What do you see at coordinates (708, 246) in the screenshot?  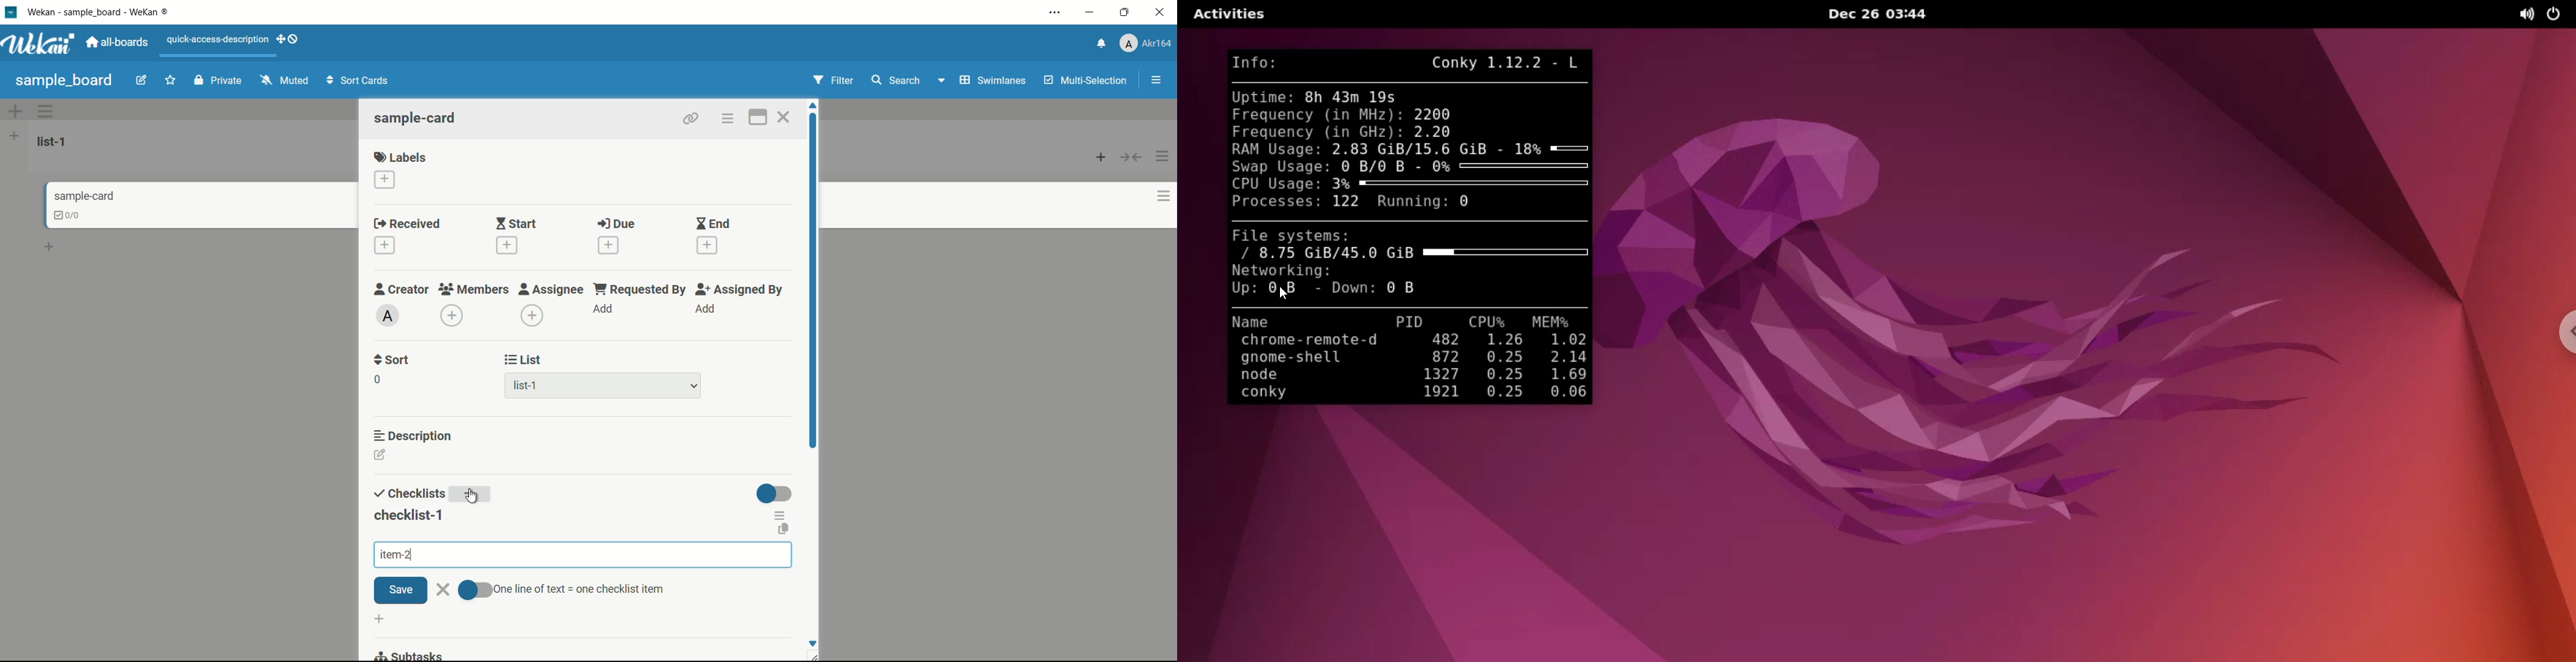 I see `add date` at bounding box center [708, 246].